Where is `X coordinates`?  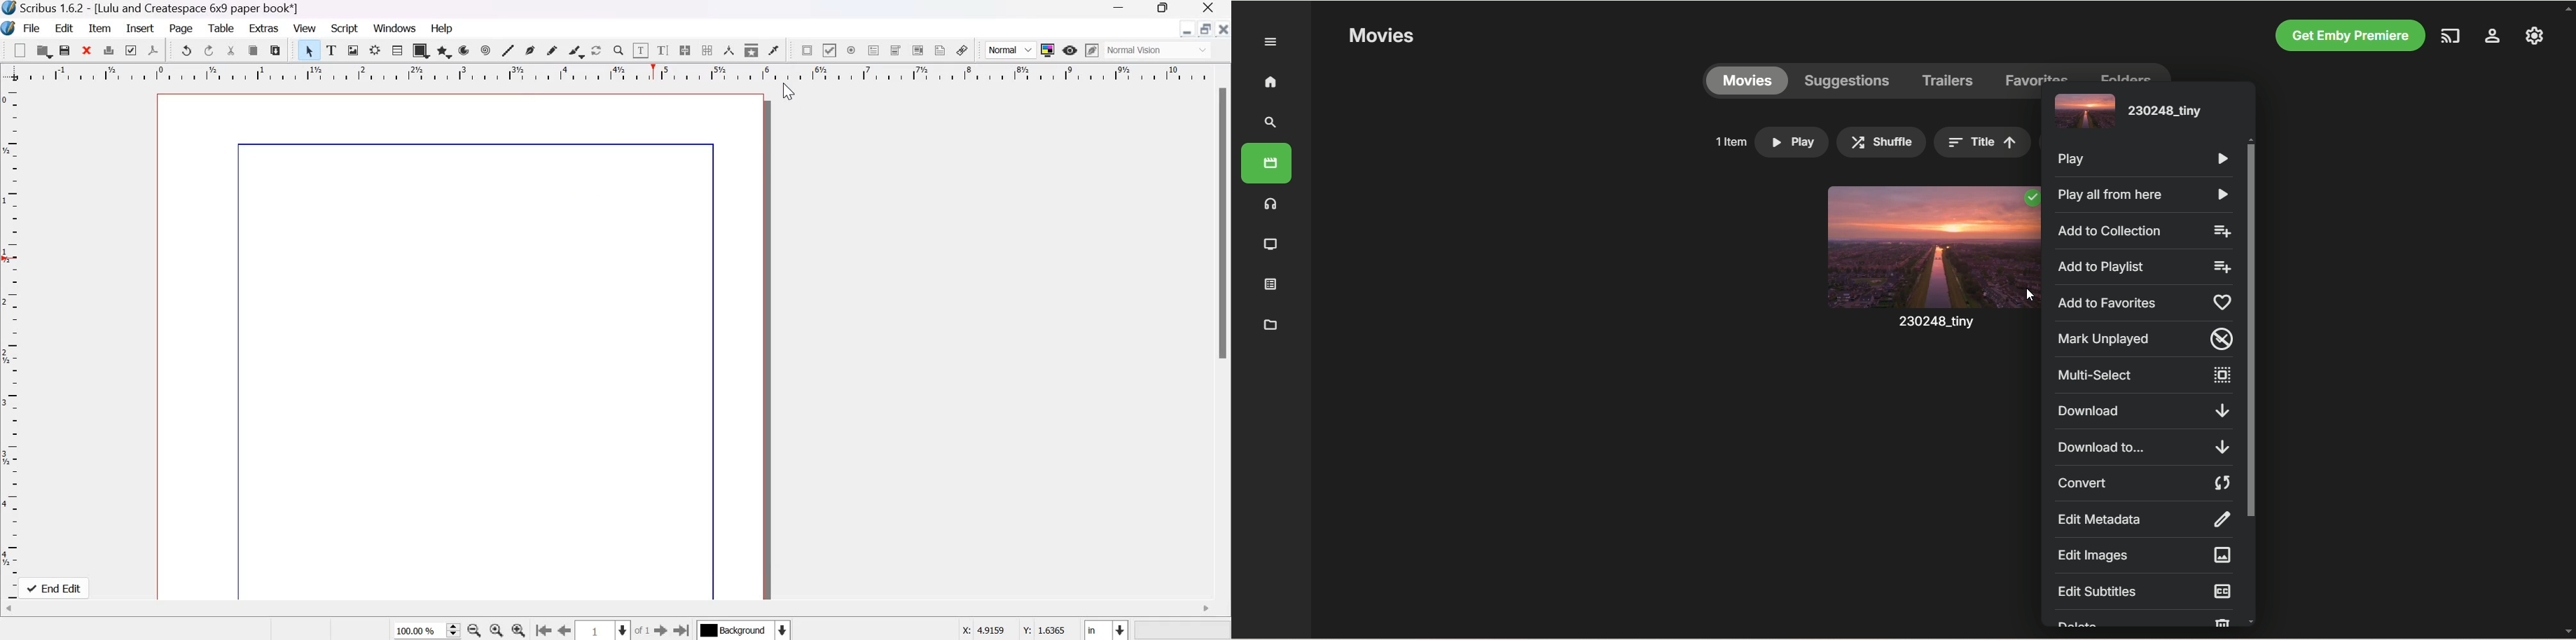 X coordinates is located at coordinates (985, 631).